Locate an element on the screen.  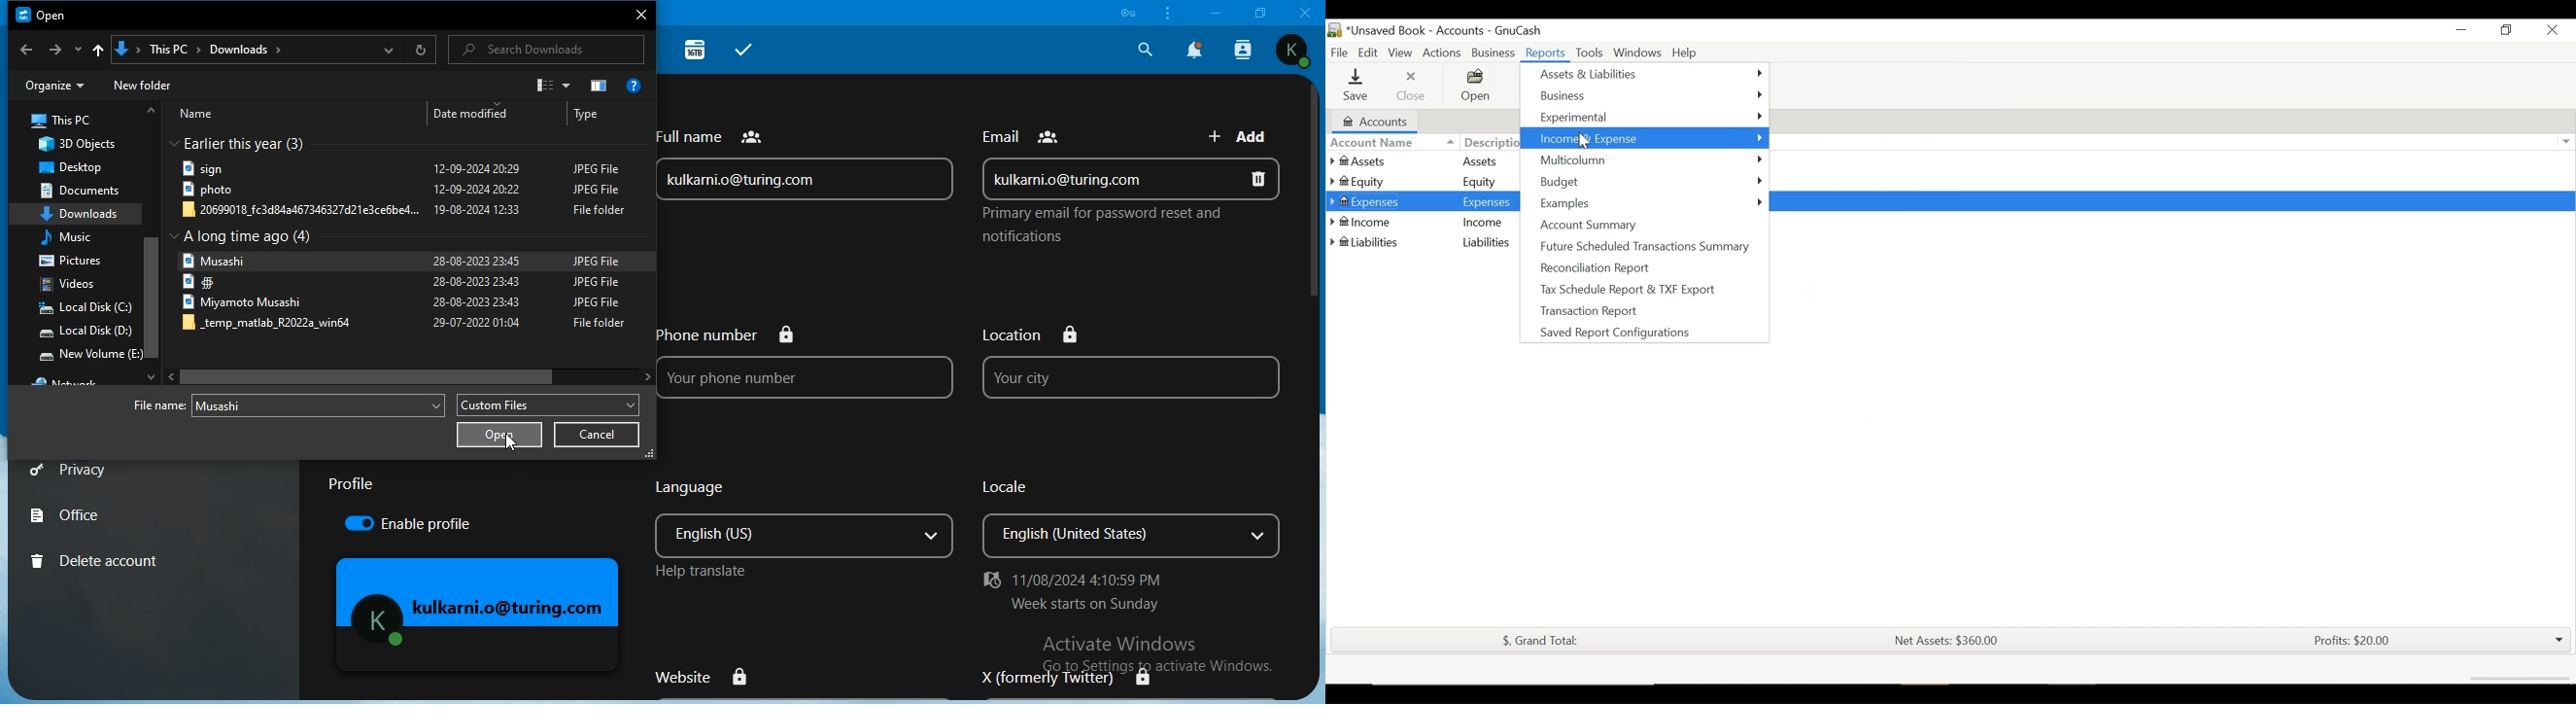
delete account is located at coordinates (100, 559).